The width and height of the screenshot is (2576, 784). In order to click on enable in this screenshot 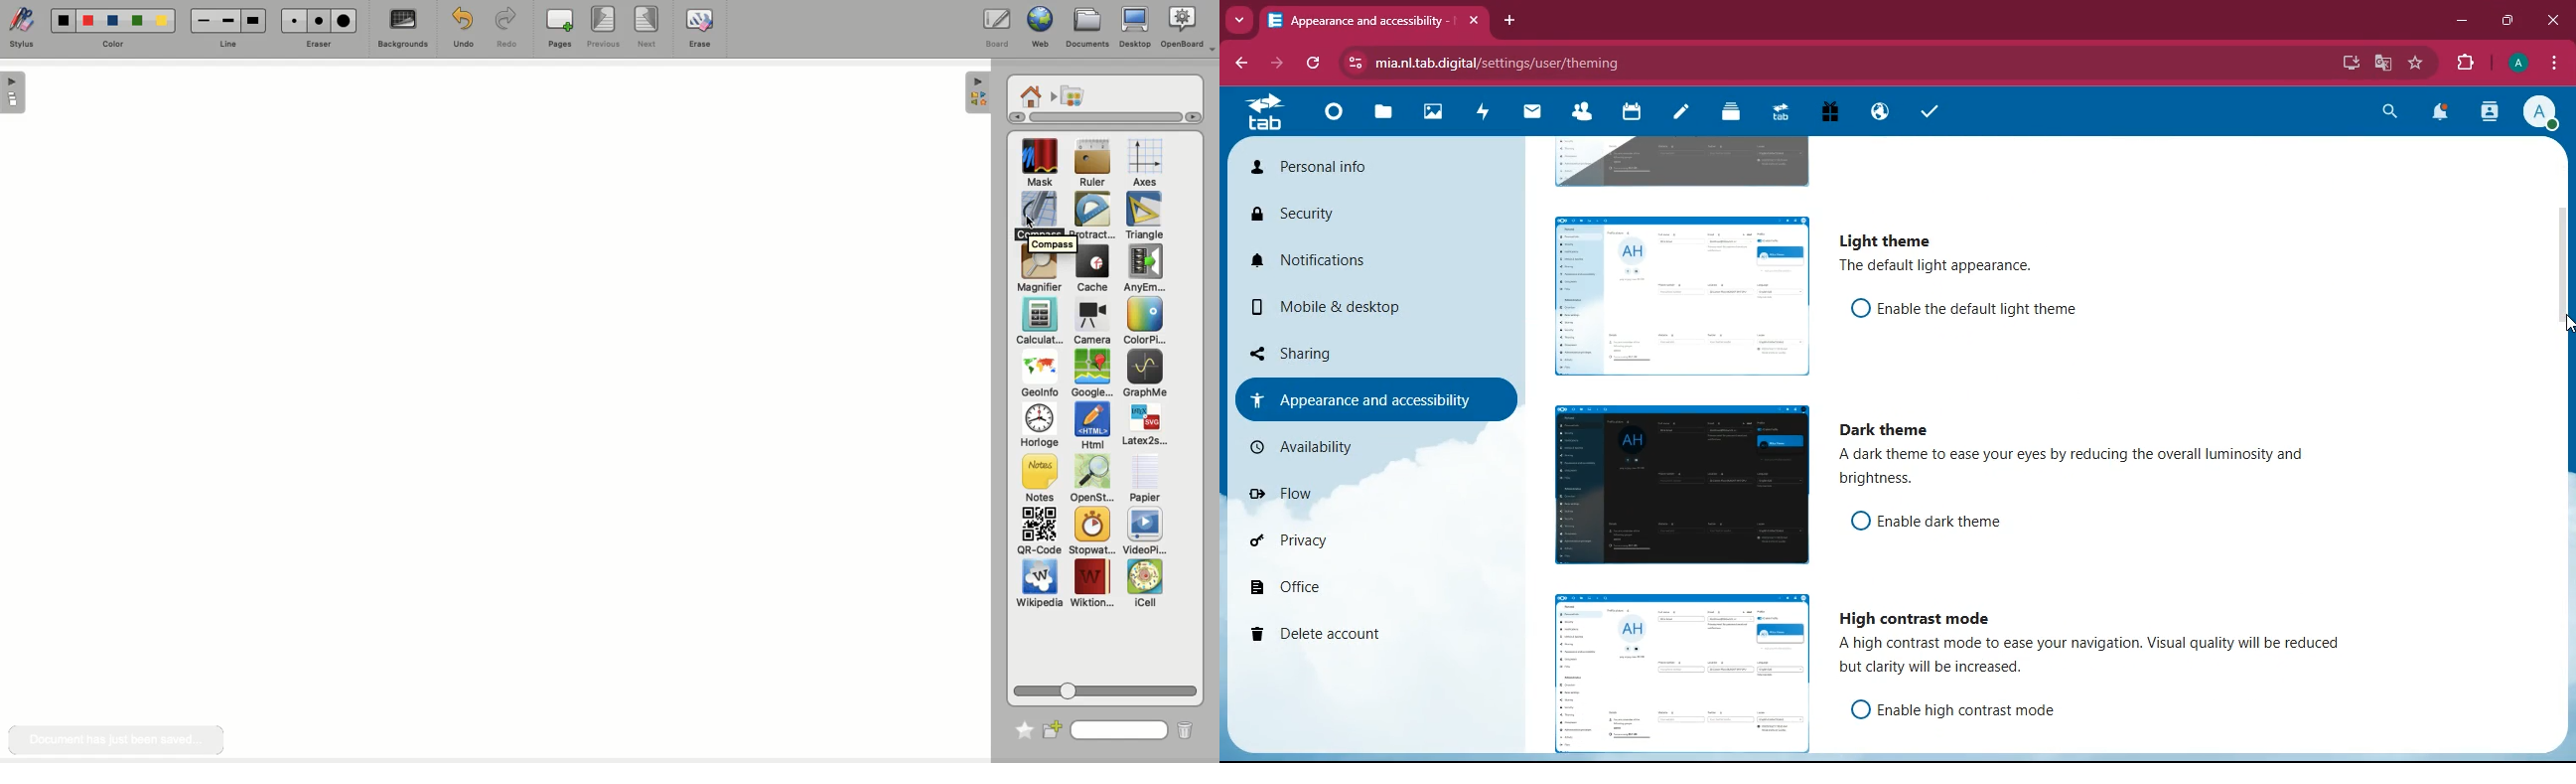, I will do `click(1957, 522)`.